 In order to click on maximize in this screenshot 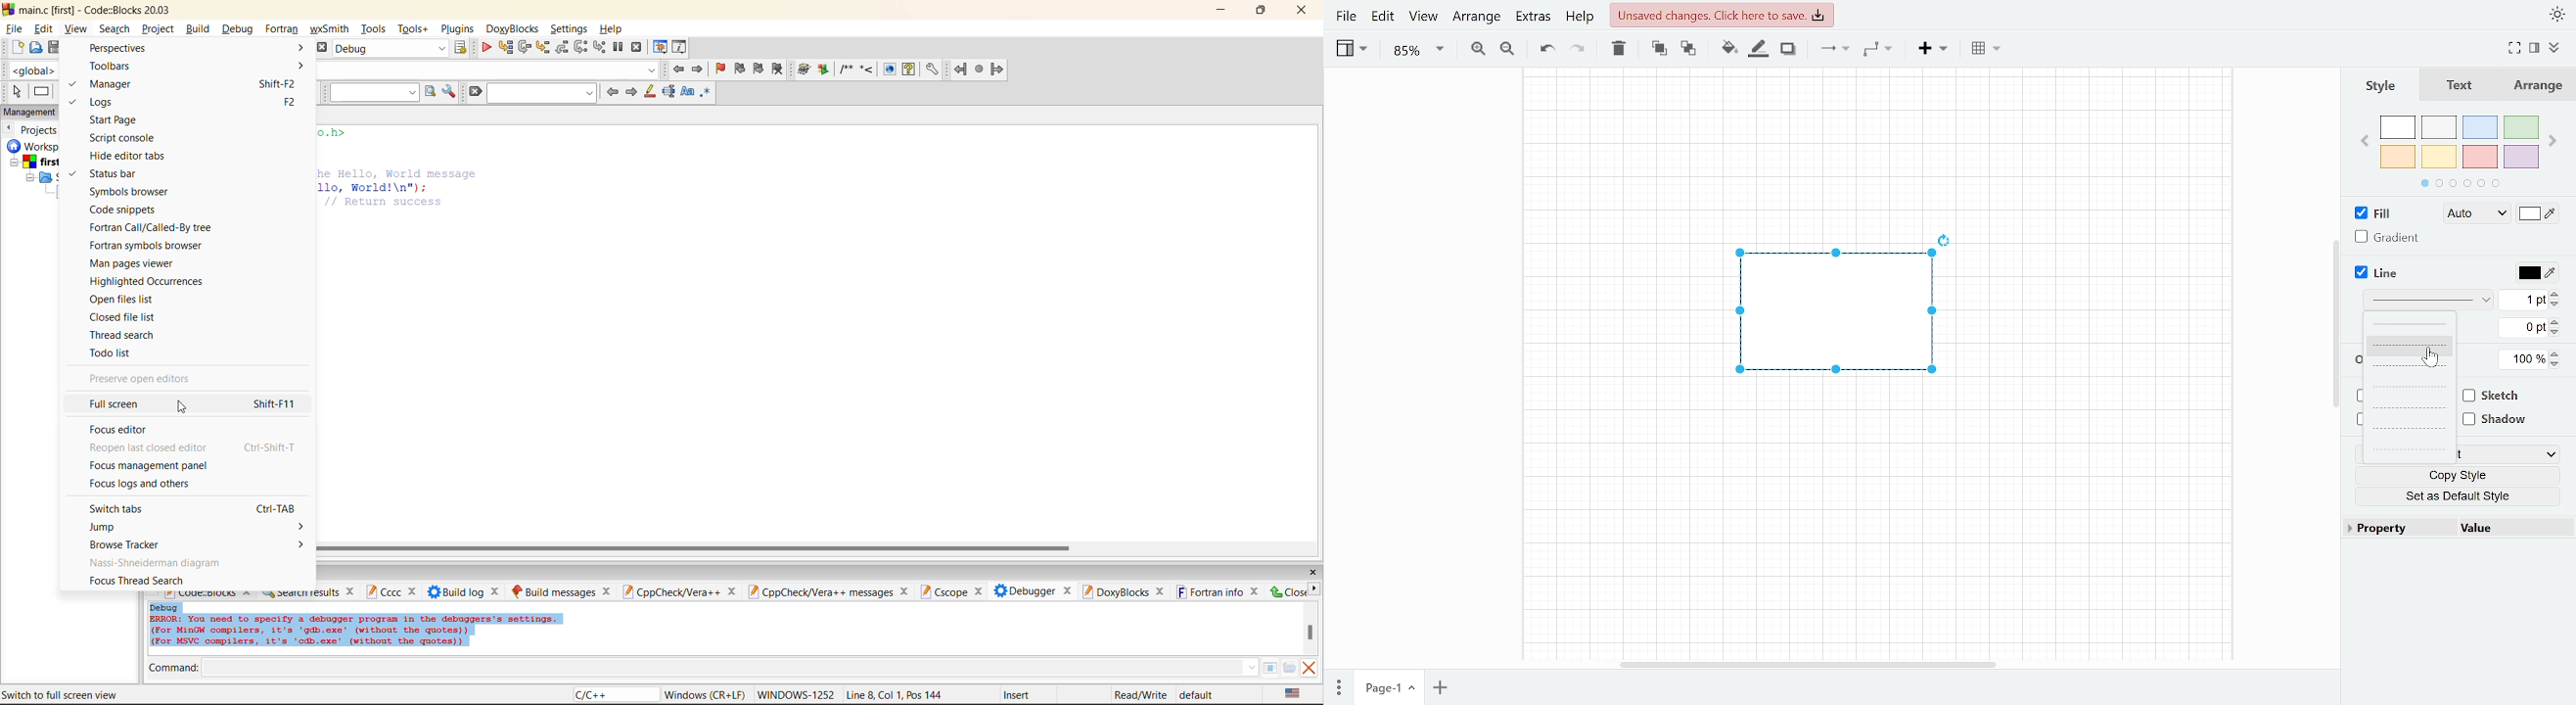, I will do `click(1261, 10)`.